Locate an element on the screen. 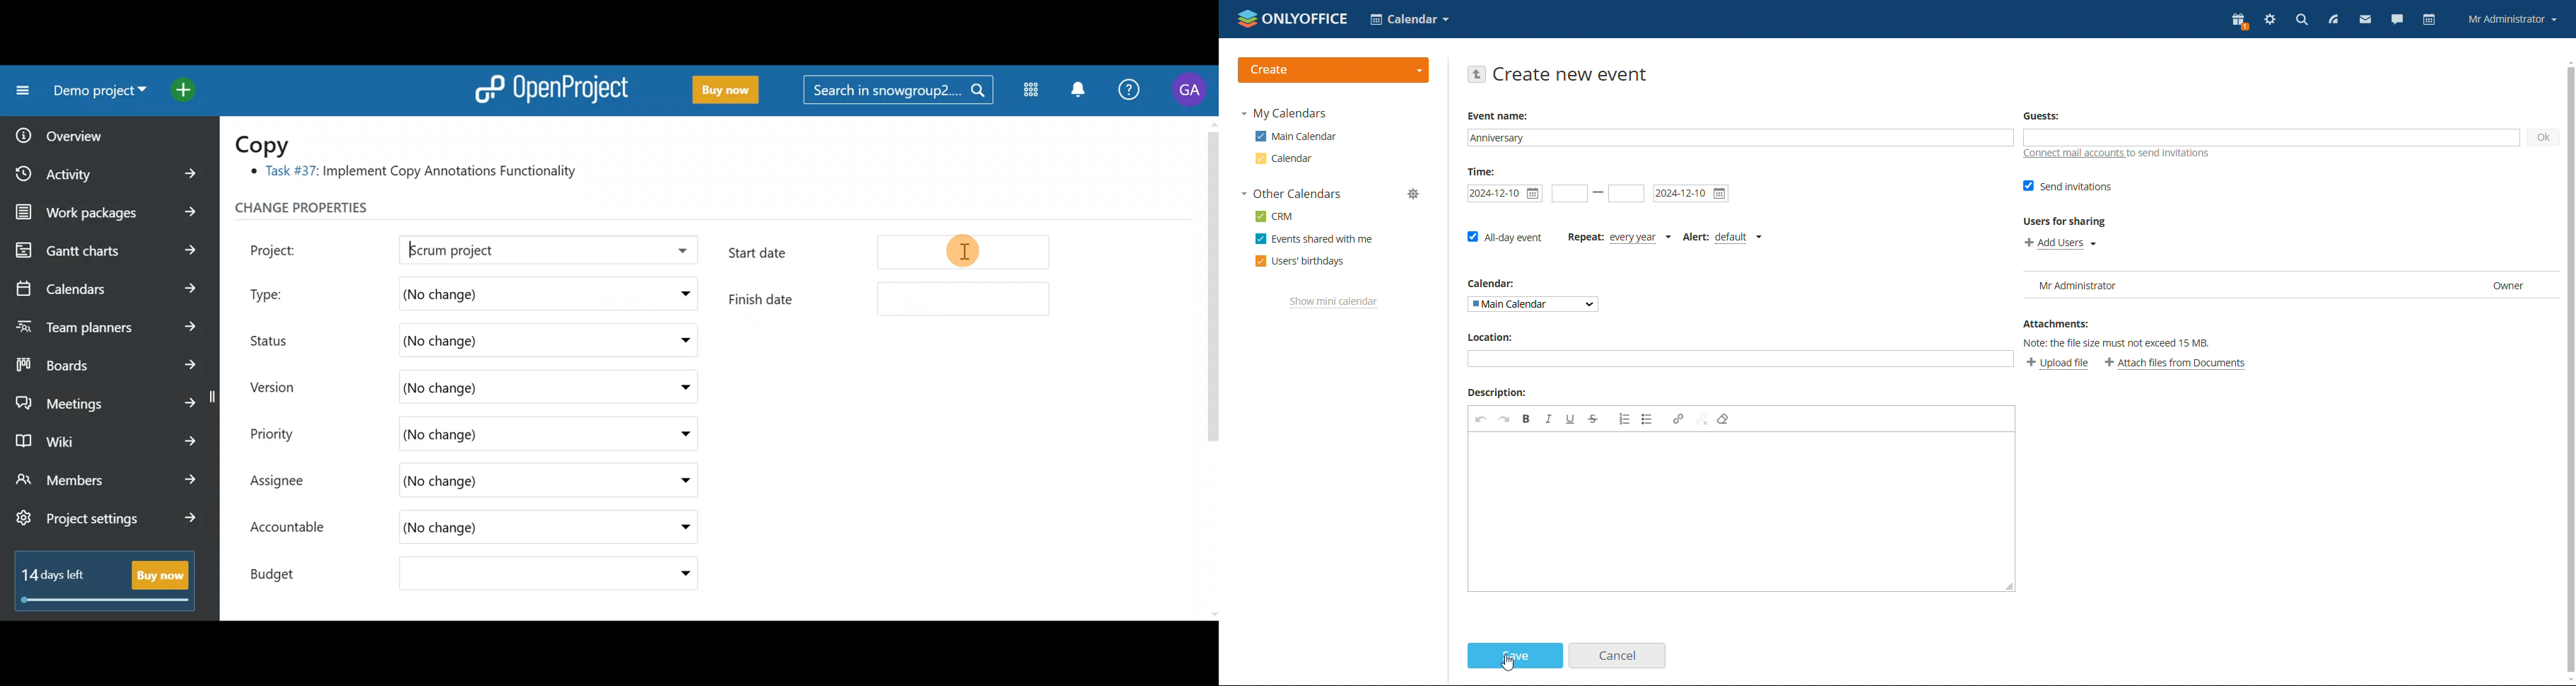 This screenshot has height=700, width=2576. Calendars is located at coordinates (105, 283).